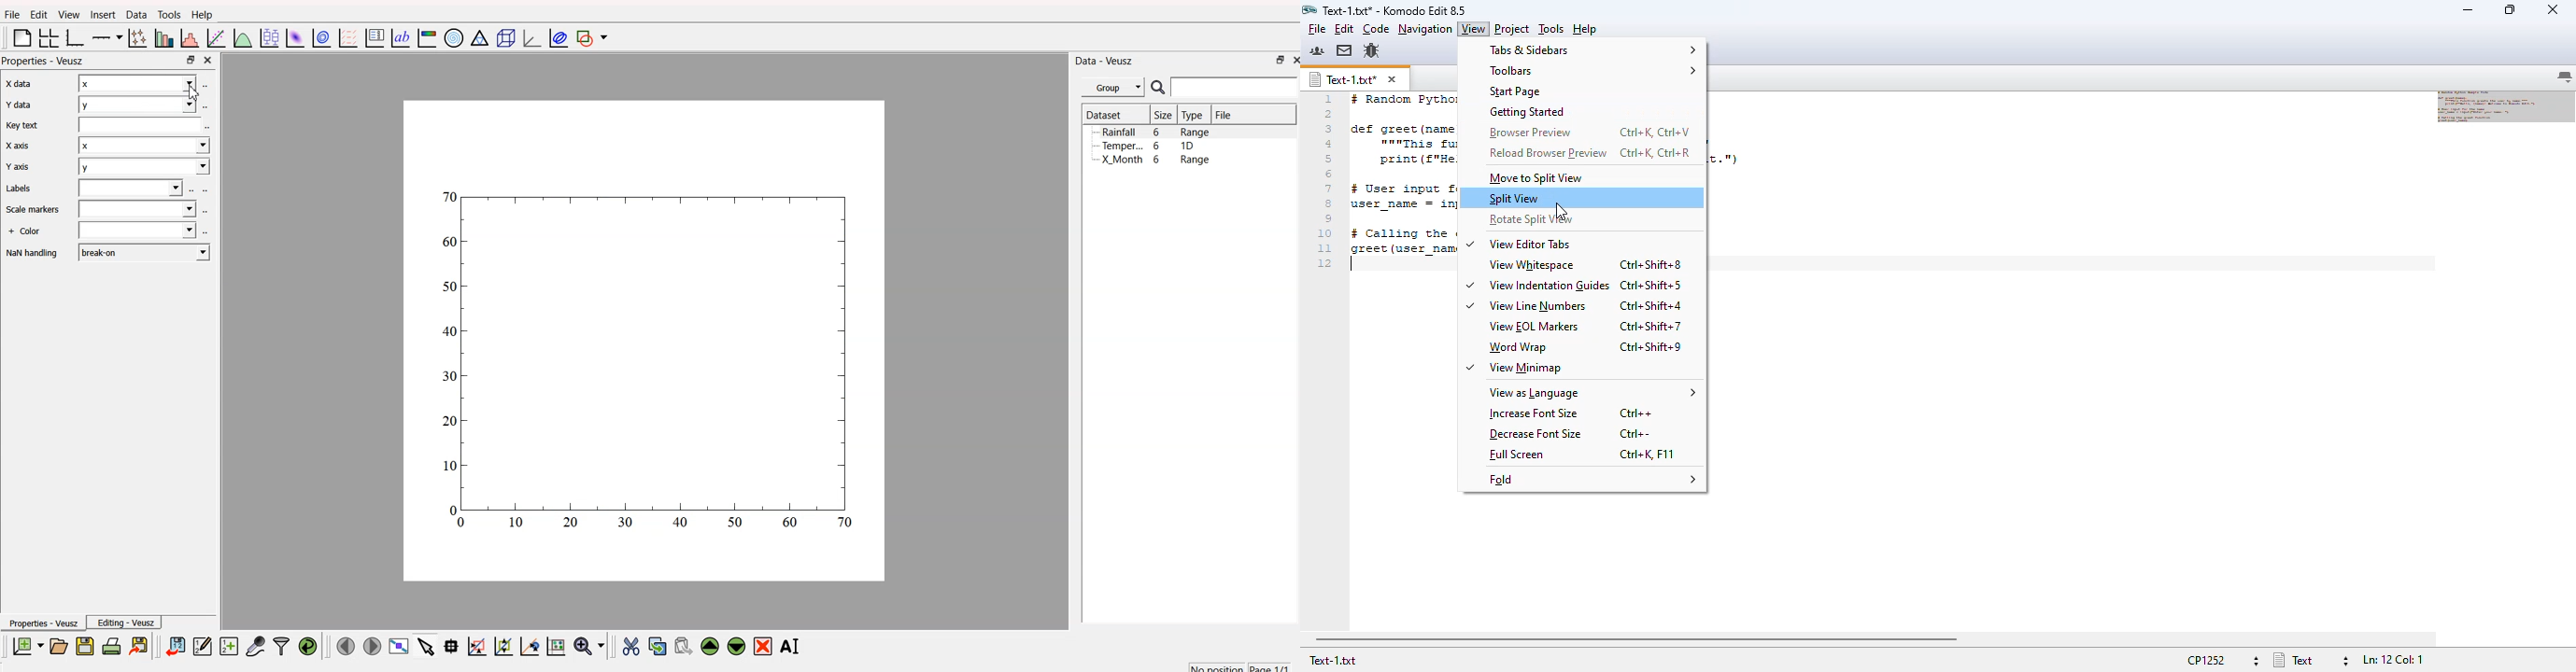 The image size is (2576, 672). What do you see at coordinates (190, 60) in the screenshot?
I see `maximize` at bounding box center [190, 60].